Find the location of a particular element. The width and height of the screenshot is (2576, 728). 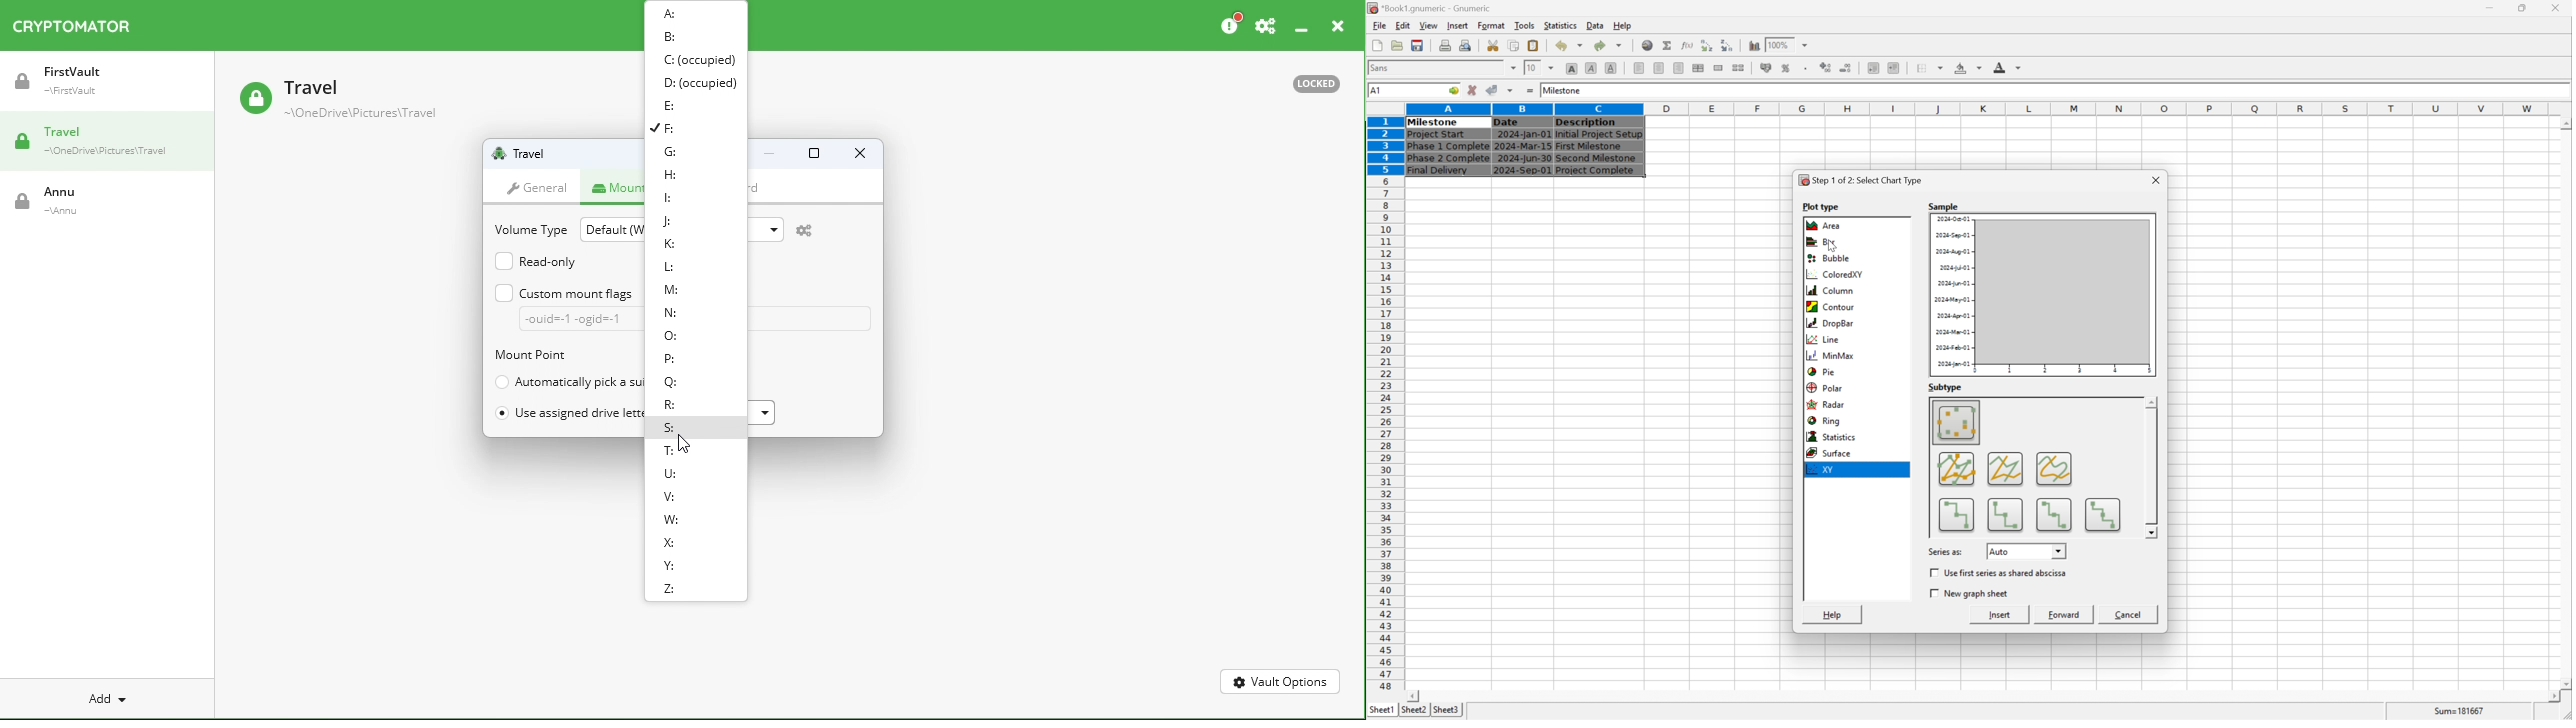

close is located at coordinates (2154, 178).